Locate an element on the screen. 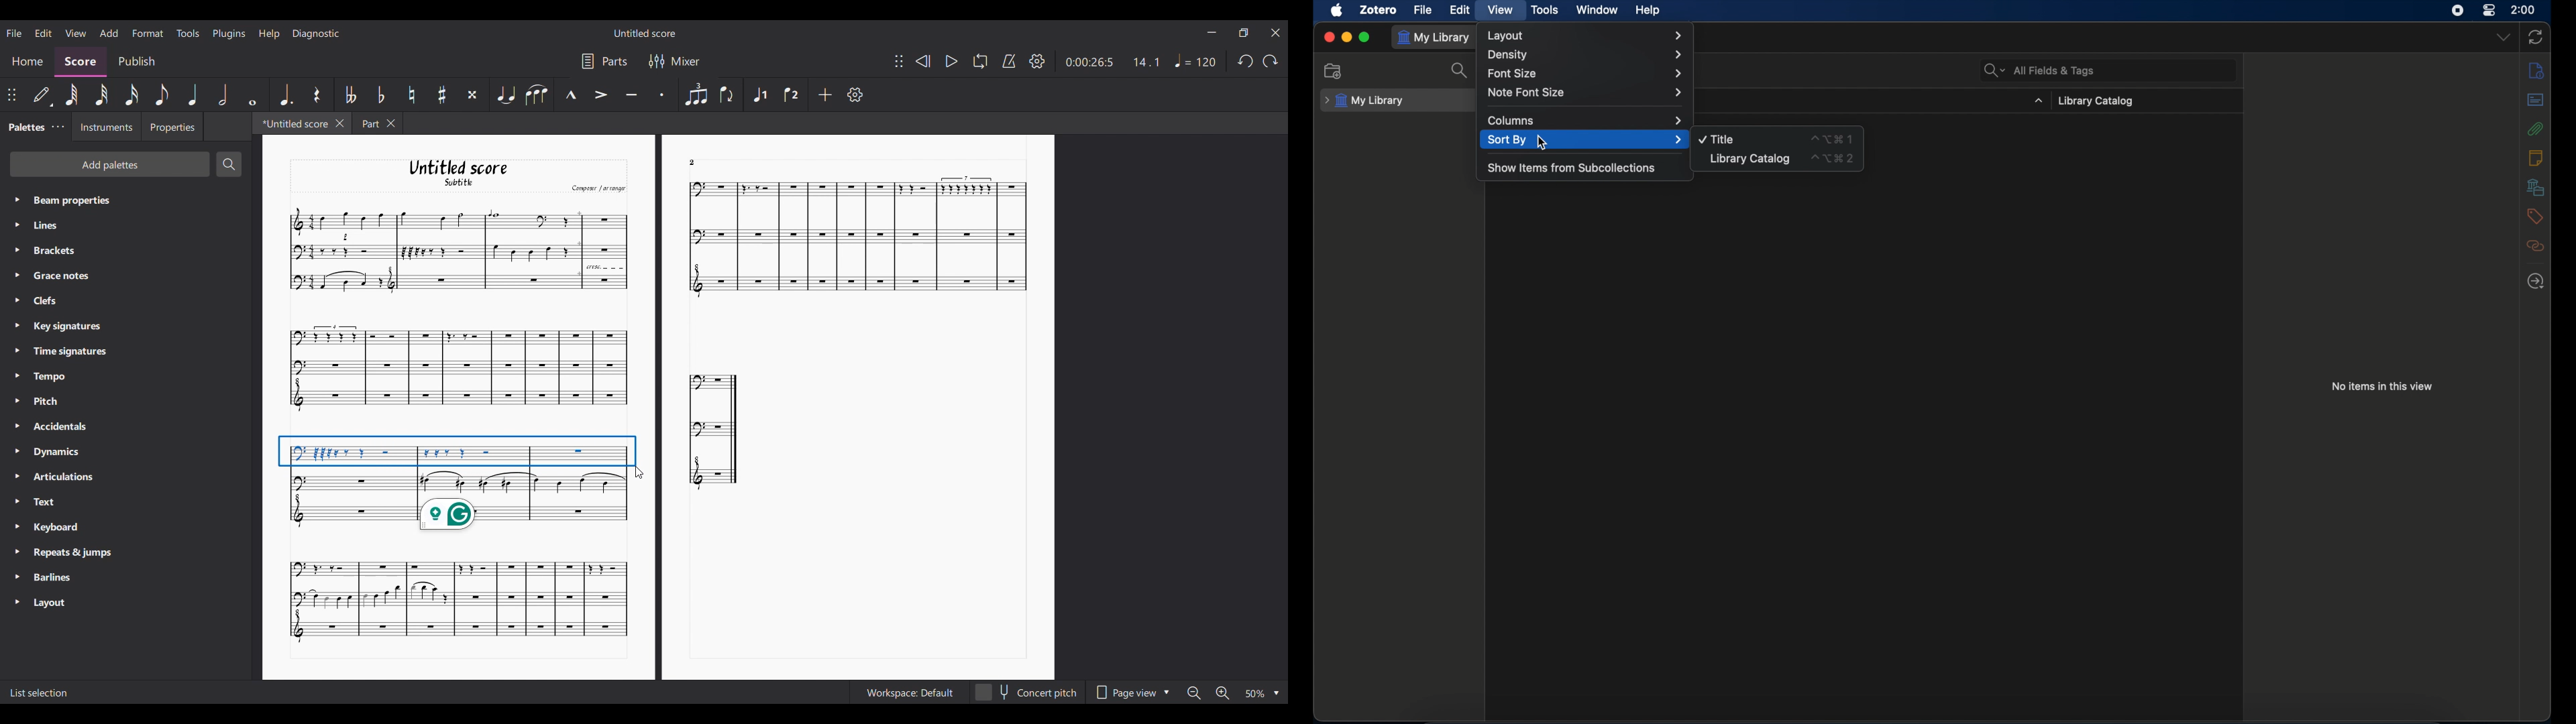  Grammarly extension is located at coordinates (447, 514).